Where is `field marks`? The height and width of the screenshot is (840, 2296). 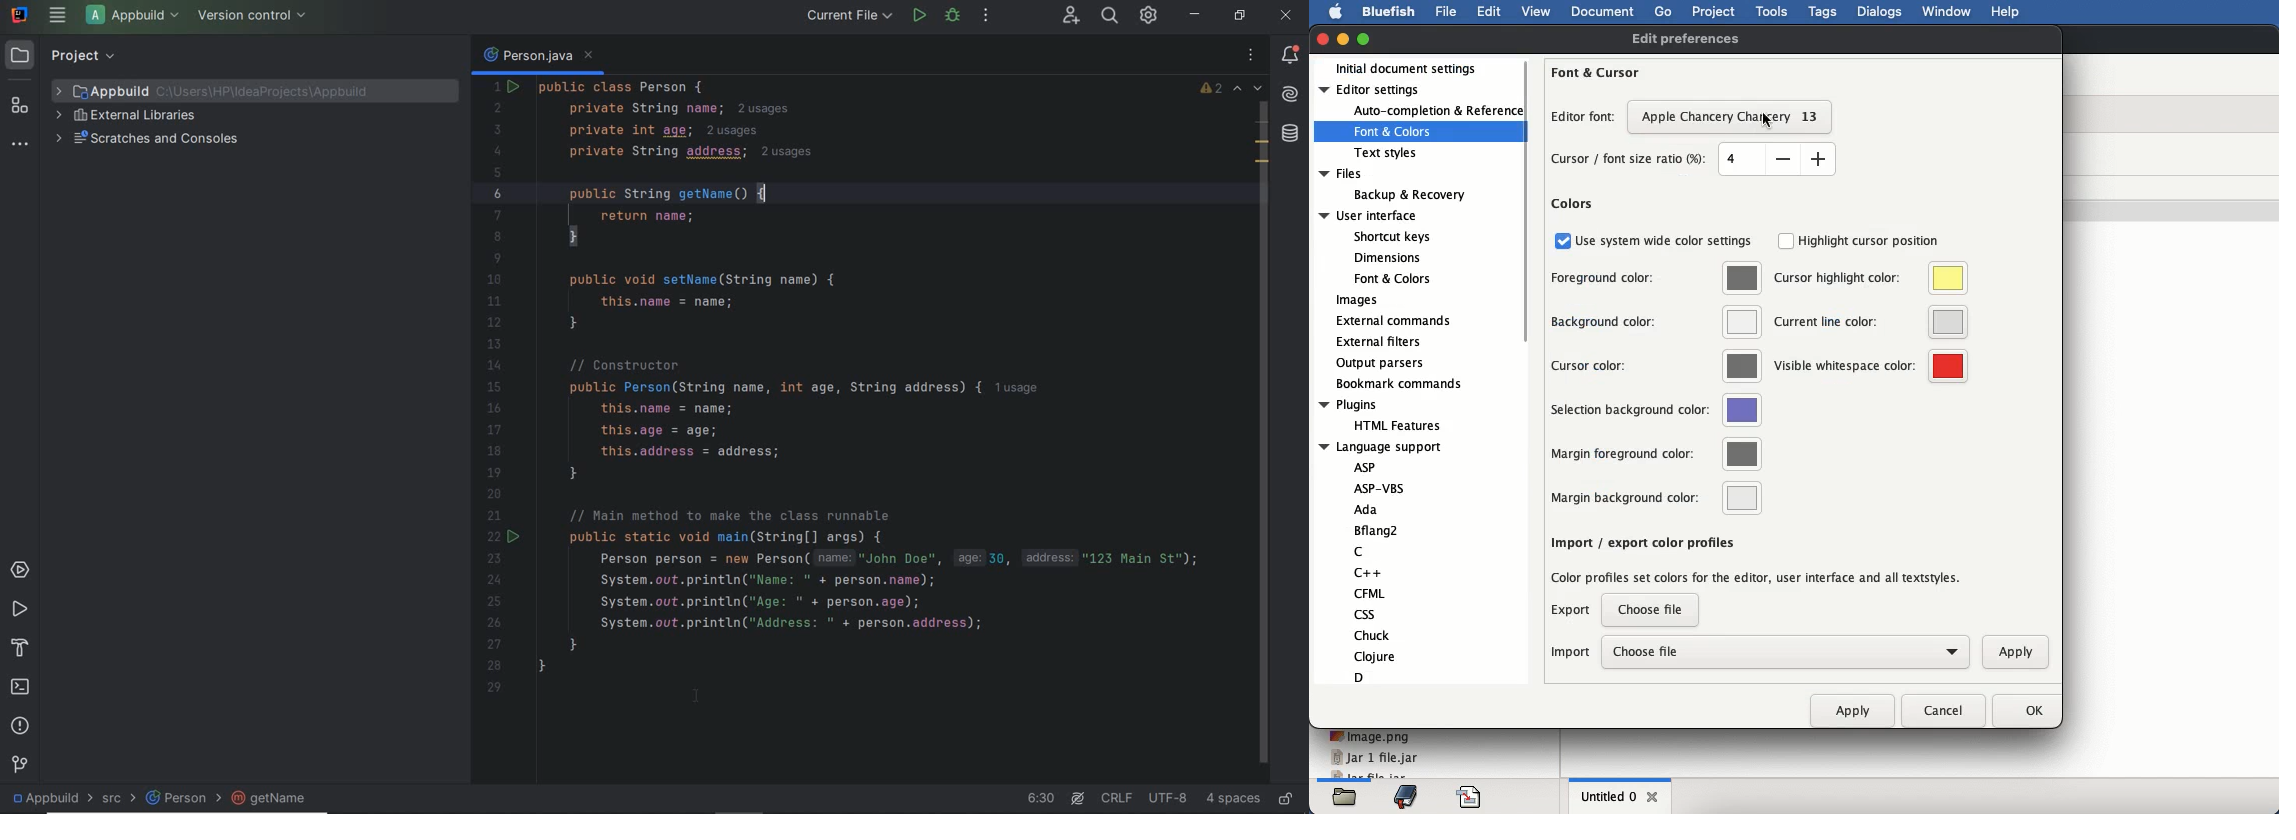 field marks is located at coordinates (1262, 147).